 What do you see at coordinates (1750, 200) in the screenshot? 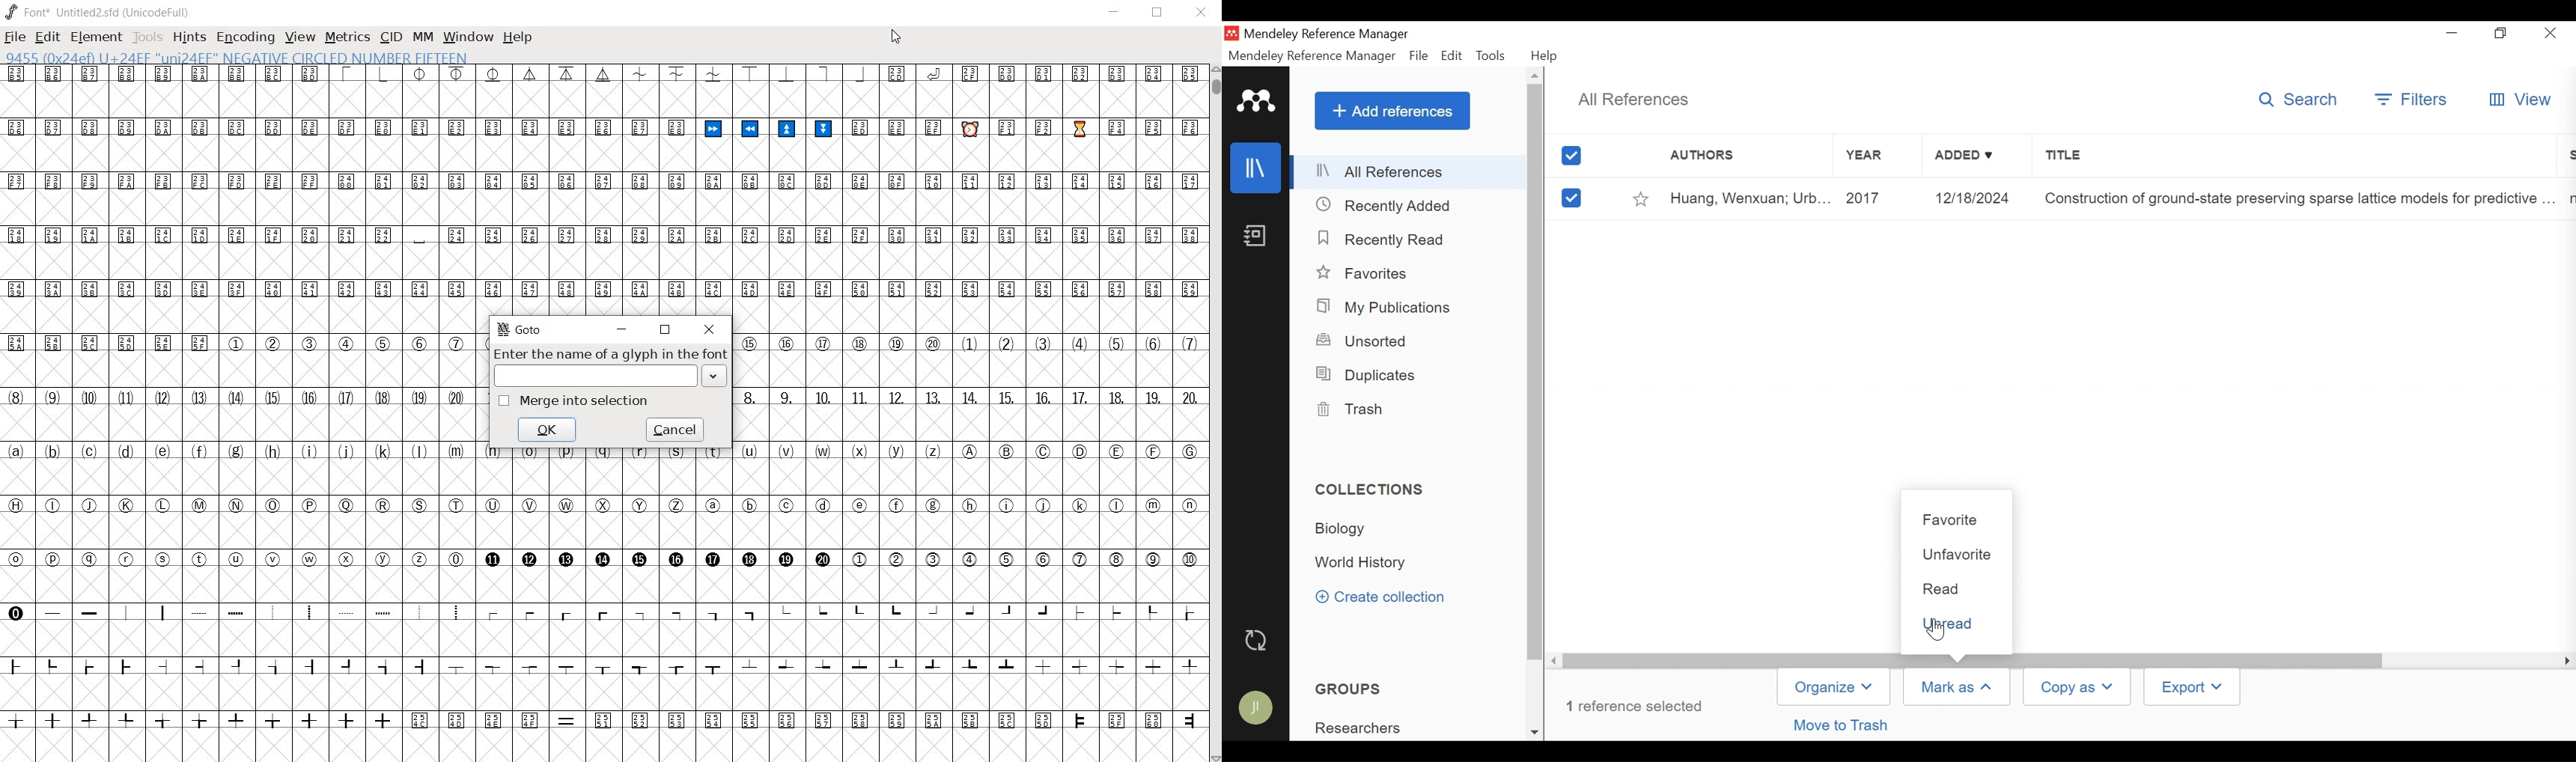
I see `Author` at bounding box center [1750, 200].